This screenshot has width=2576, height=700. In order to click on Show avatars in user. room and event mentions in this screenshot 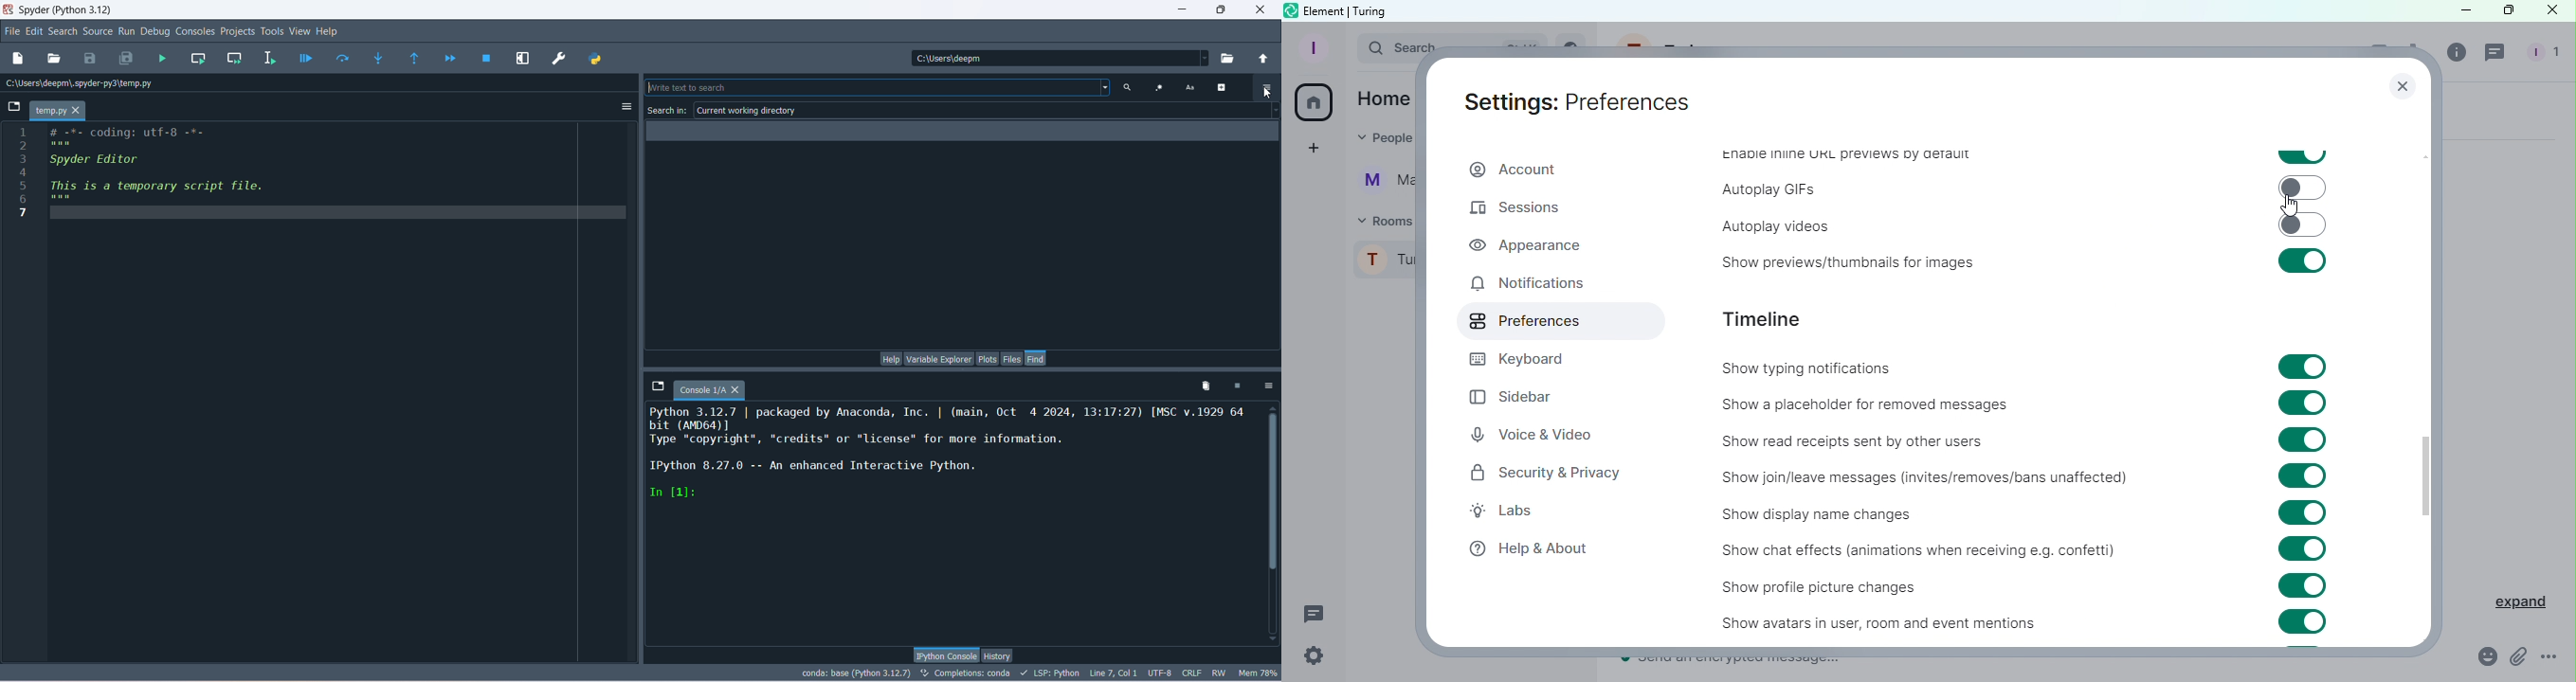, I will do `click(1856, 622)`.